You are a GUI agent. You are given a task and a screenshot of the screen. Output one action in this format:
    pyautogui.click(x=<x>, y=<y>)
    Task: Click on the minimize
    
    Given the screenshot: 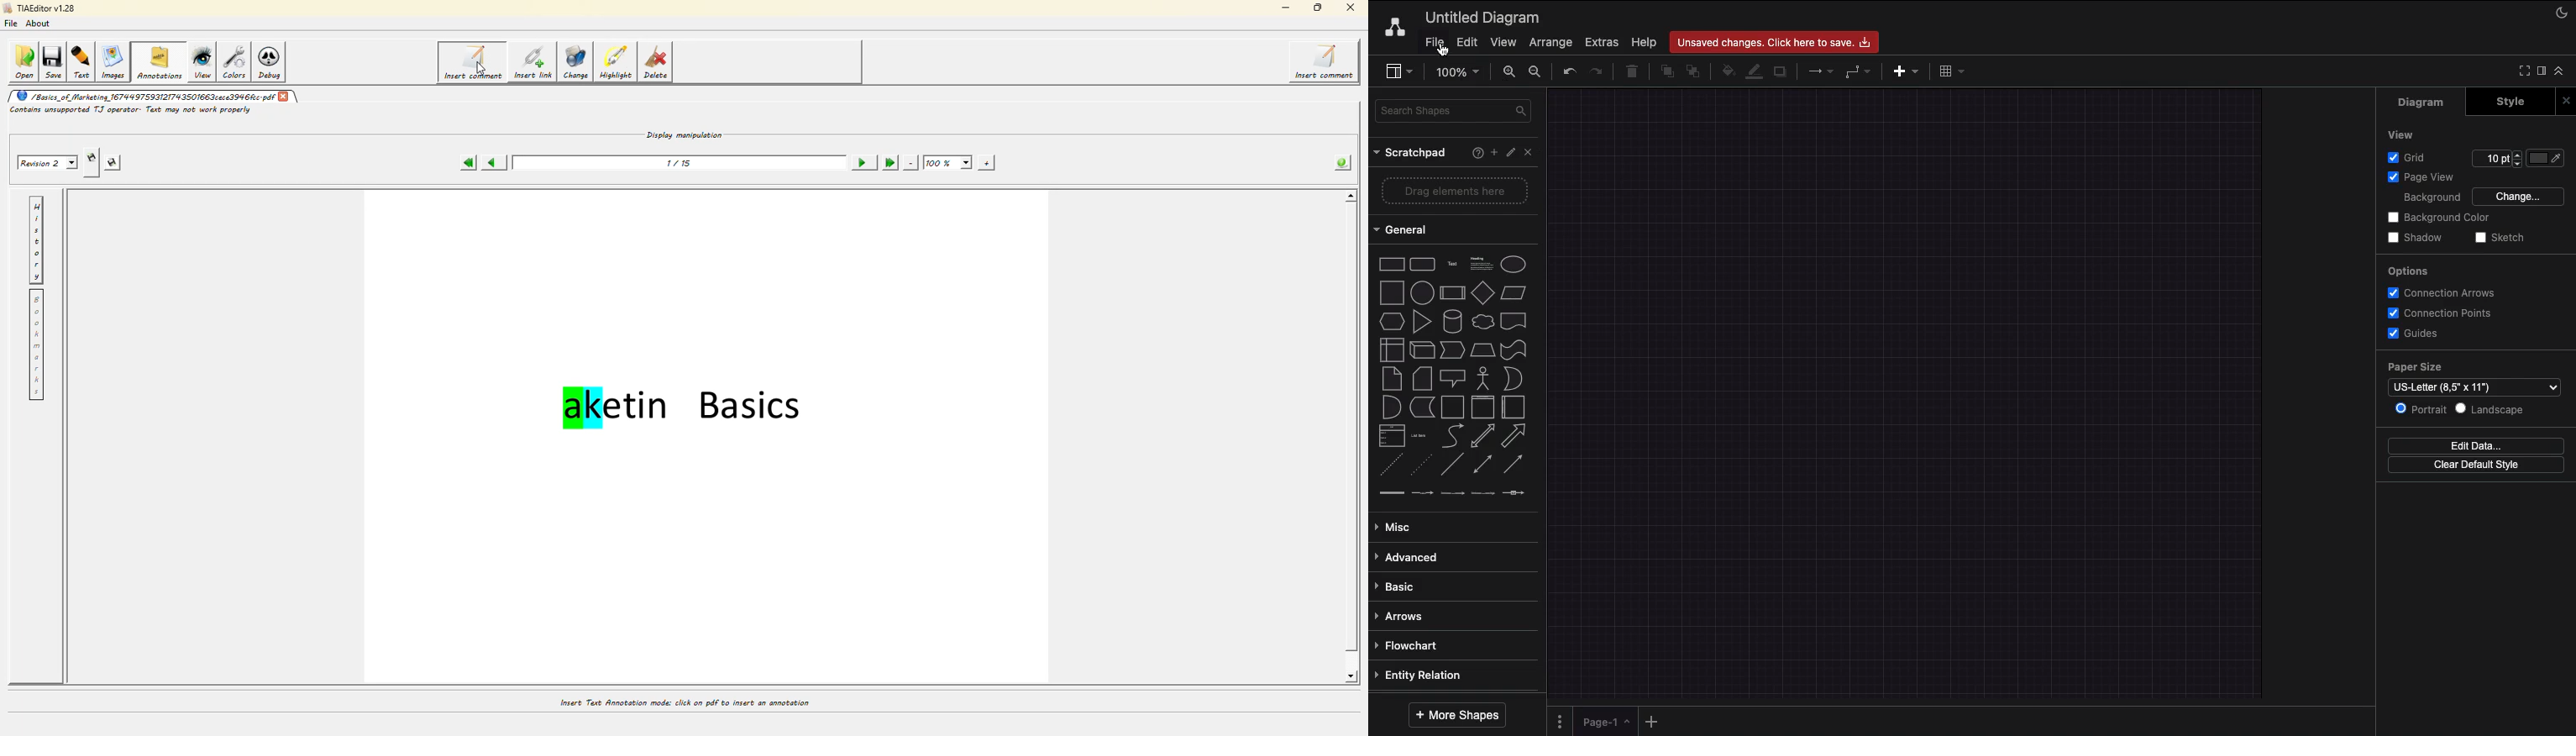 What is the action you would take?
    pyautogui.click(x=1284, y=8)
    